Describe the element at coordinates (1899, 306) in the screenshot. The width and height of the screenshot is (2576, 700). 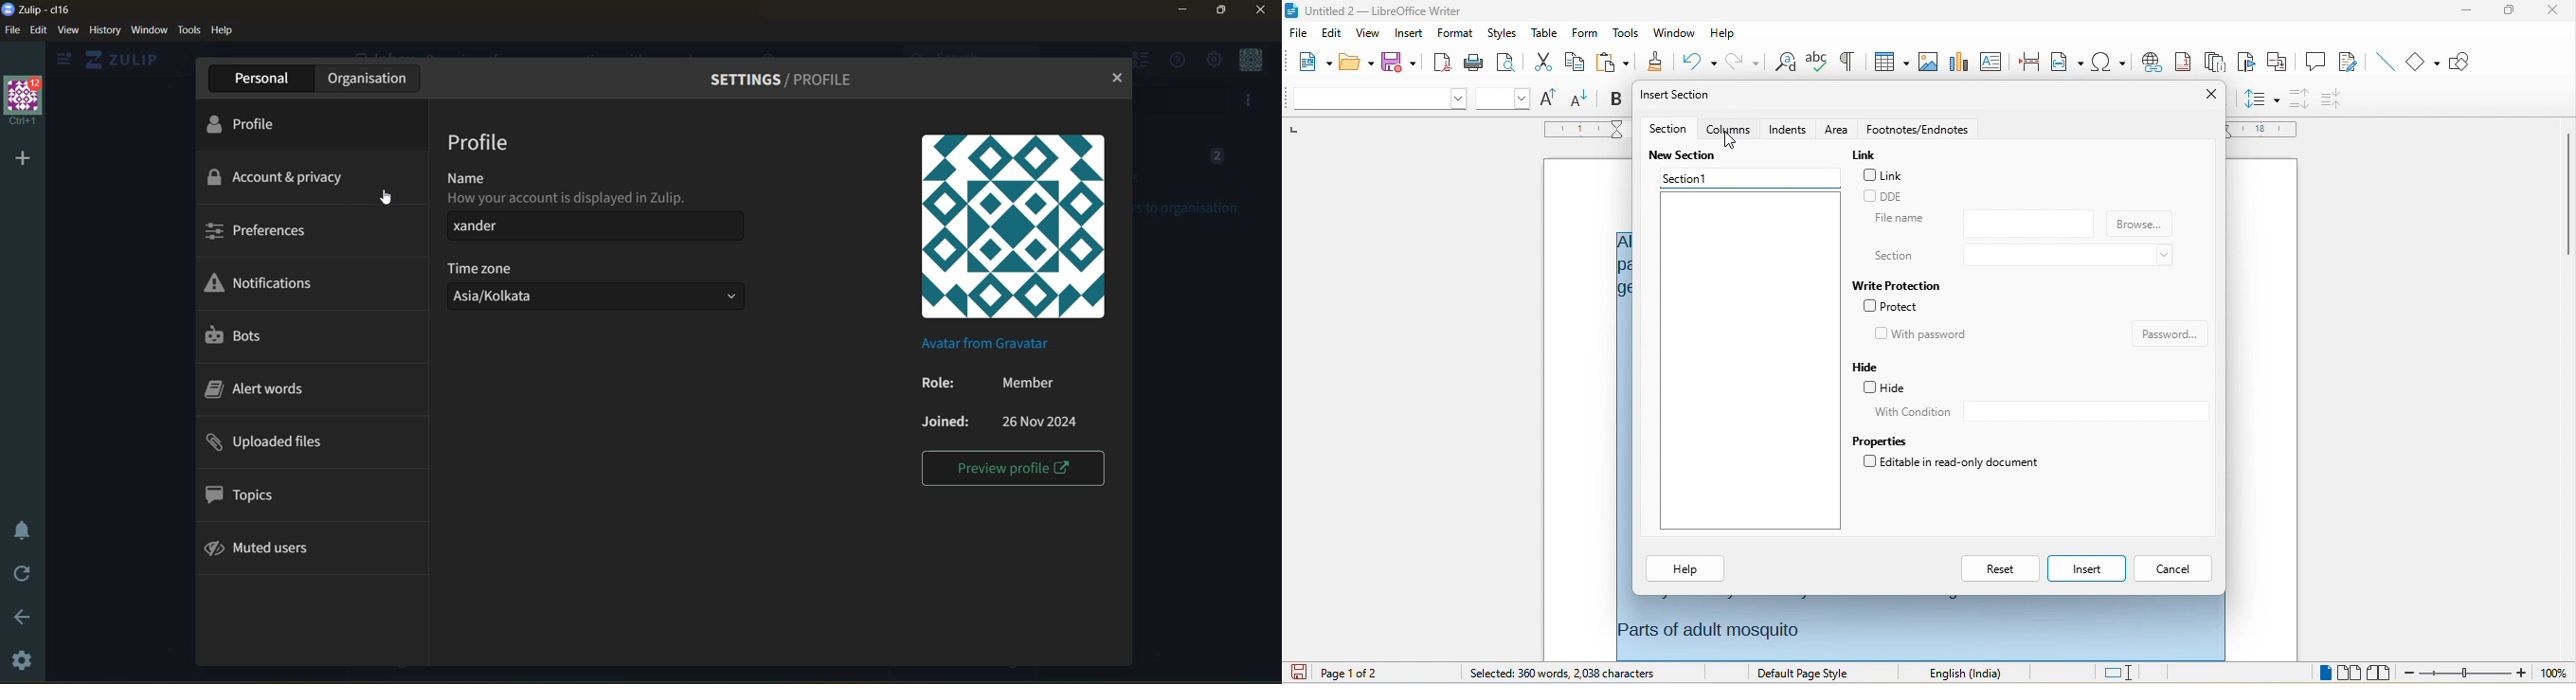
I see `protect` at that location.